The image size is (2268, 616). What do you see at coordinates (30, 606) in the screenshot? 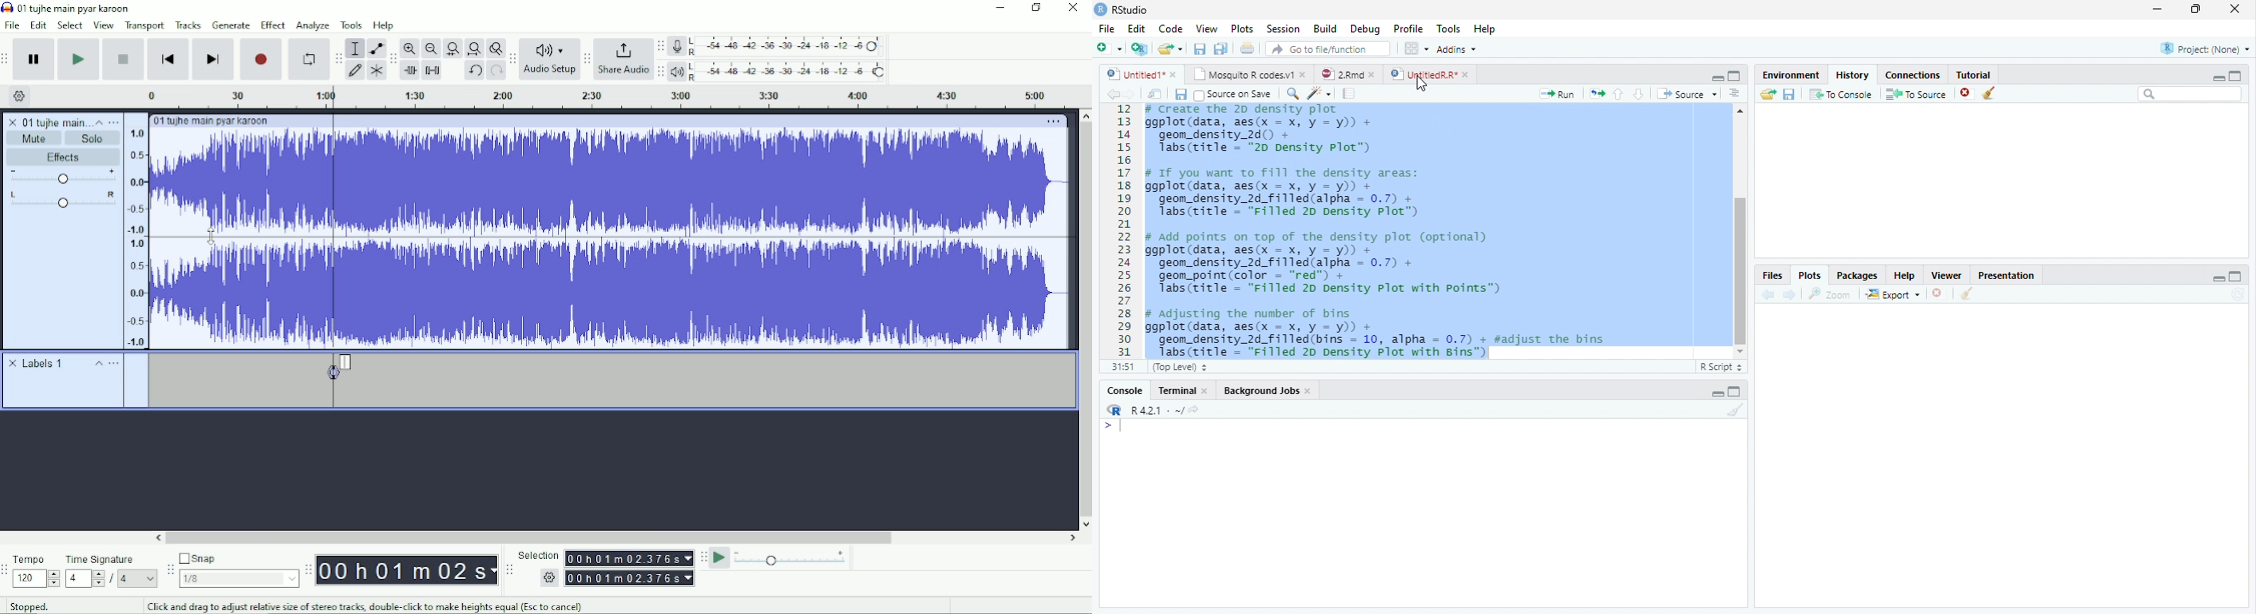
I see `Stopped` at bounding box center [30, 606].